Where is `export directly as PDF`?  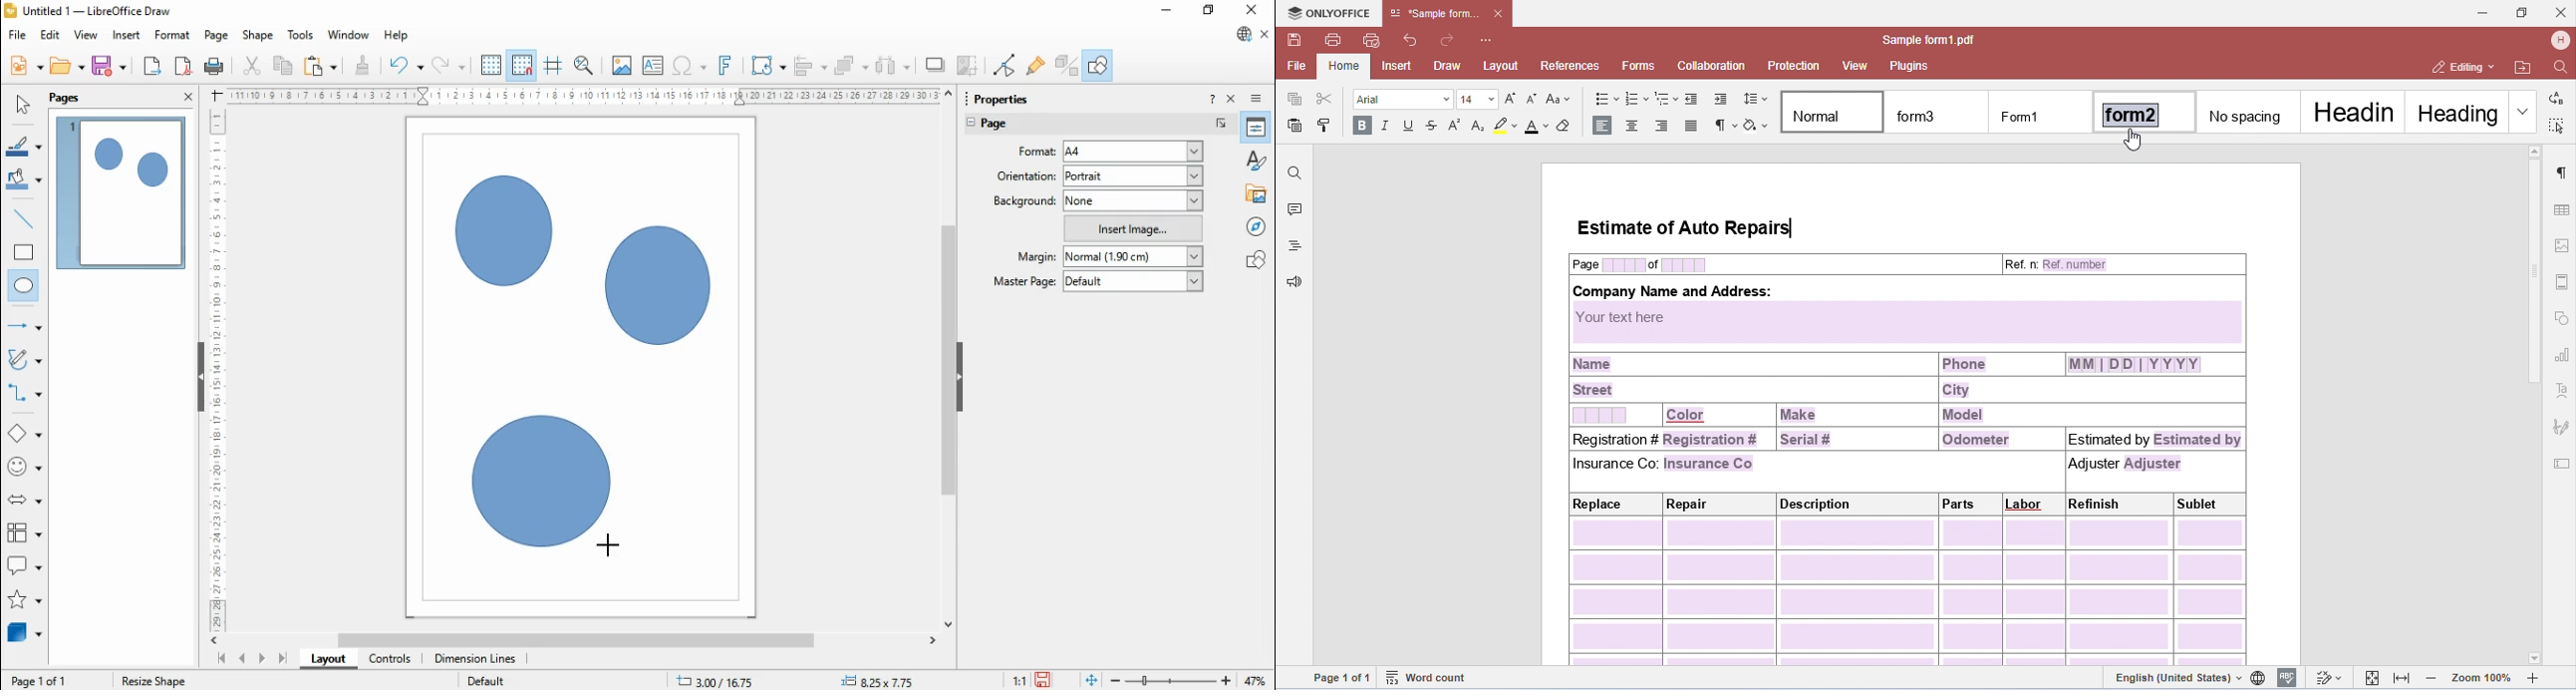 export directly as PDF is located at coordinates (182, 66).